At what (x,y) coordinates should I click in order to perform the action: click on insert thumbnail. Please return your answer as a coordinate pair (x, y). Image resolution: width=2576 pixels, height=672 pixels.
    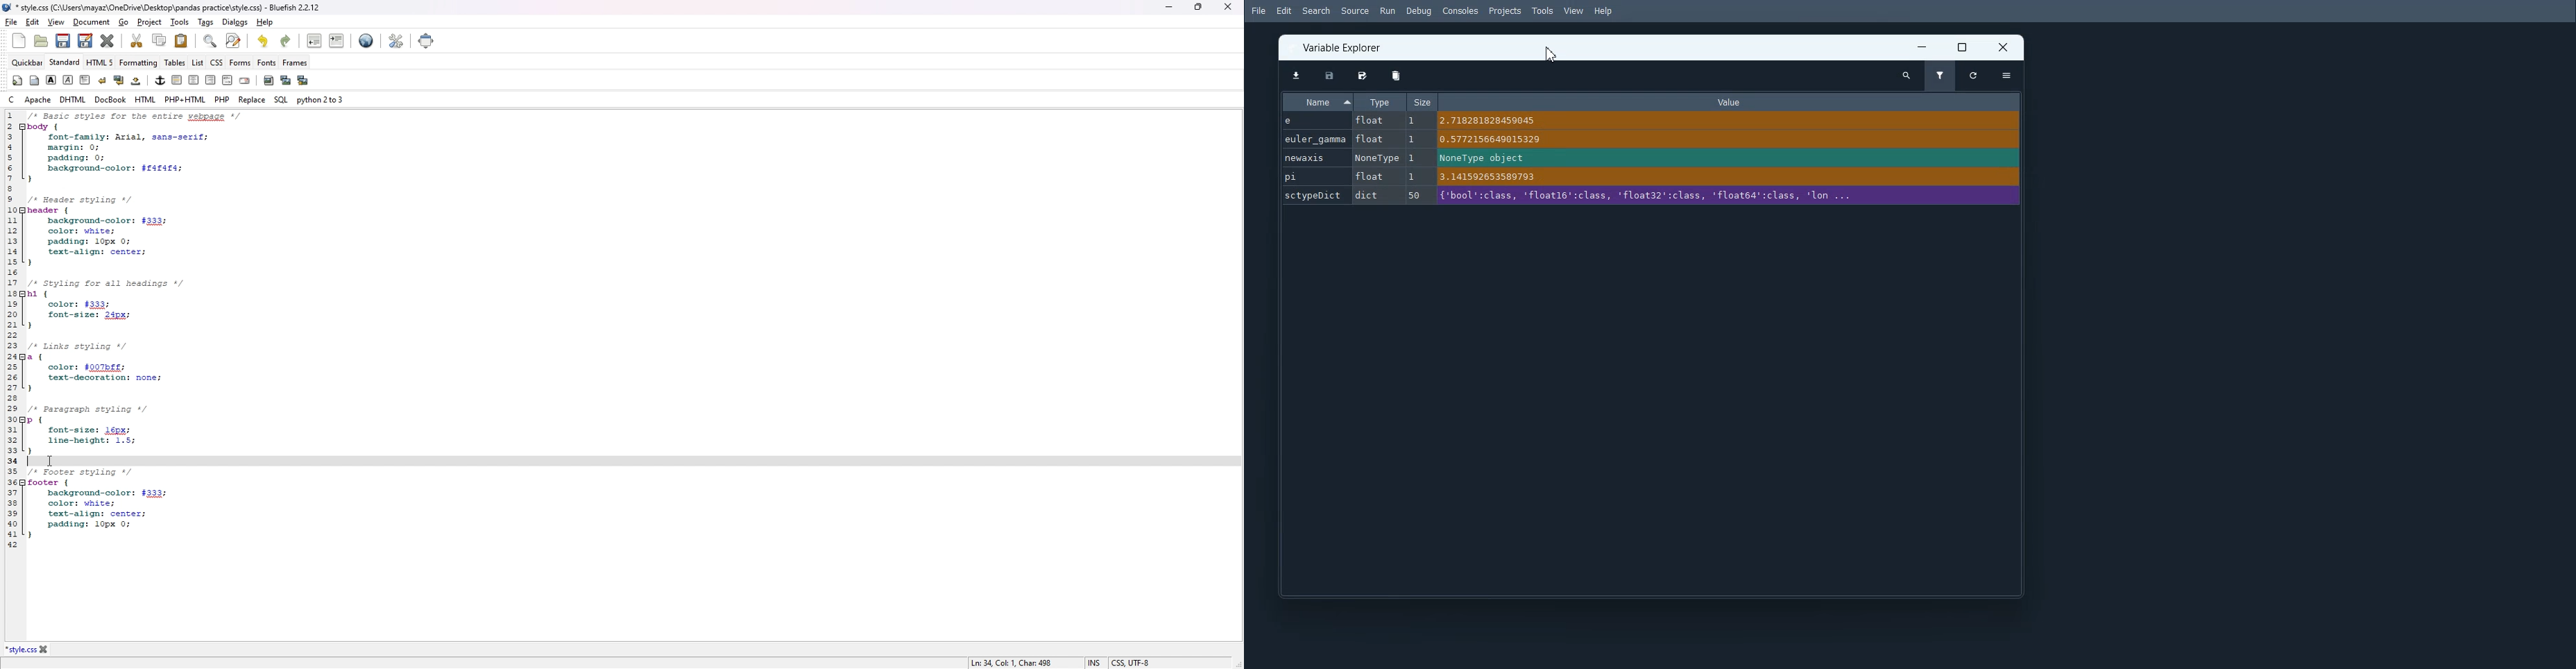
    Looking at the image, I should click on (285, 81).